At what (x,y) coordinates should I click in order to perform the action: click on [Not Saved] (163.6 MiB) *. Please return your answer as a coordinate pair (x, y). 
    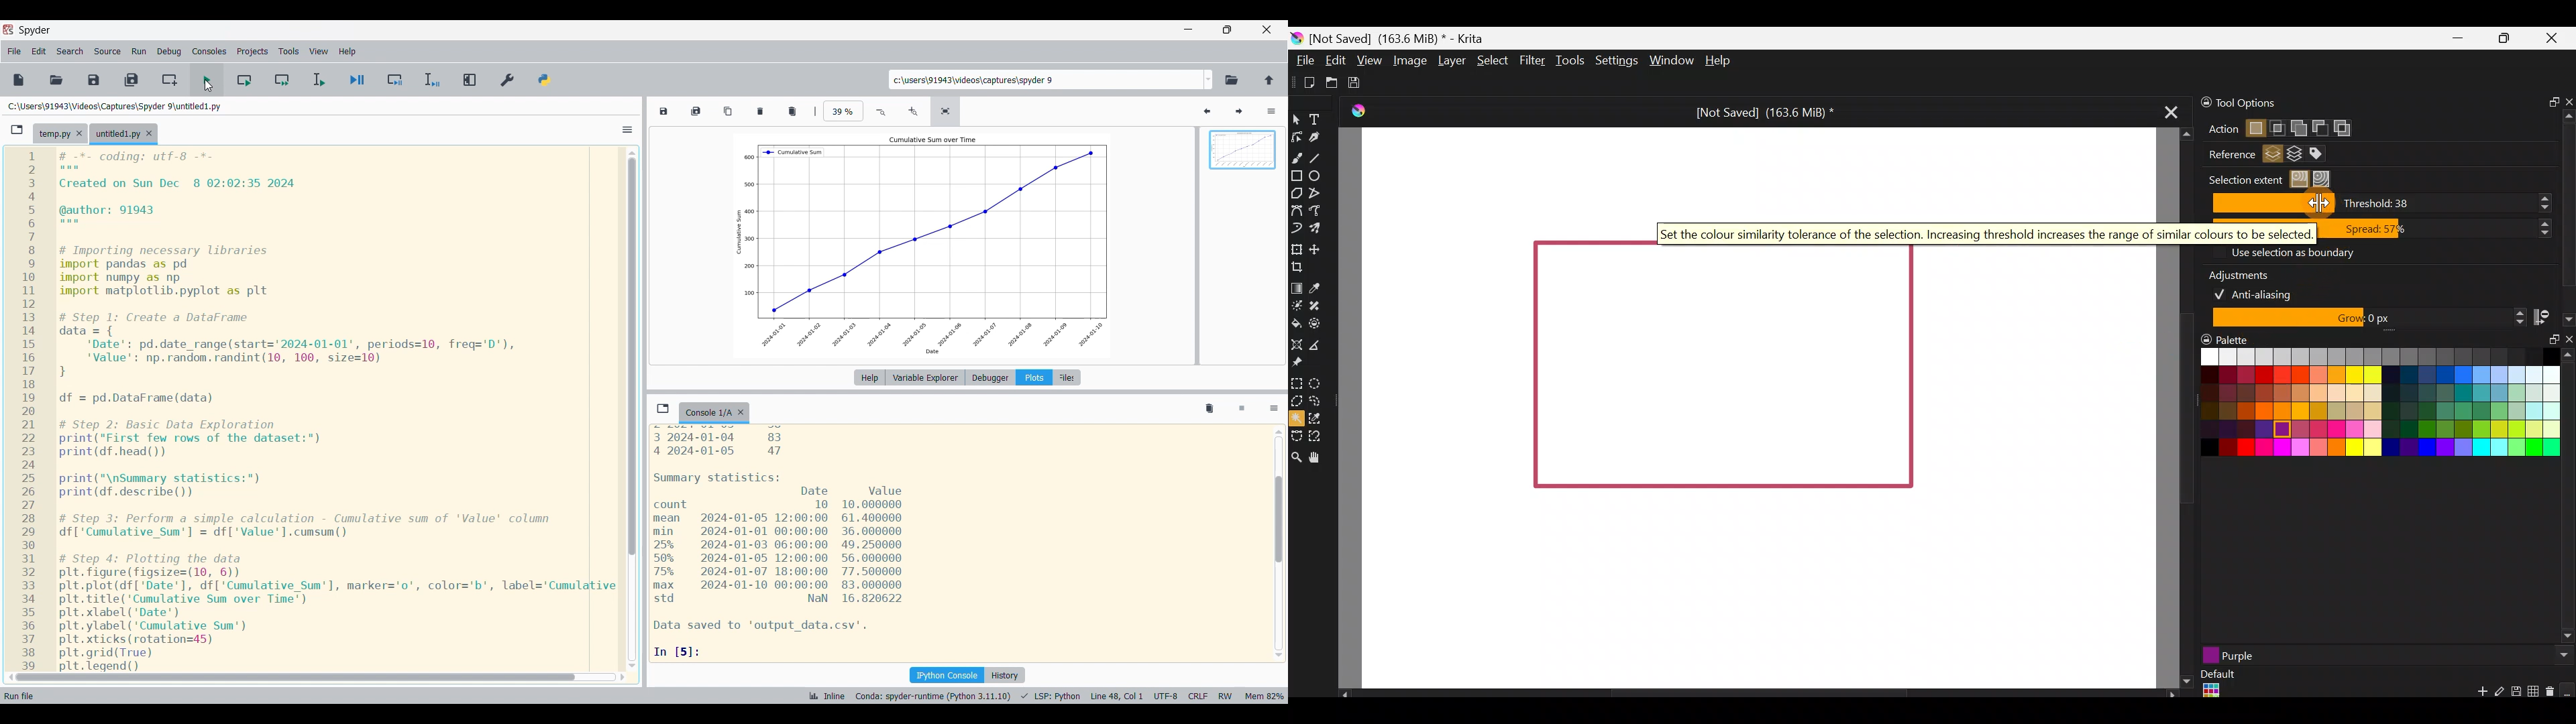
    Looking at the image, I should click on (1763, 110).